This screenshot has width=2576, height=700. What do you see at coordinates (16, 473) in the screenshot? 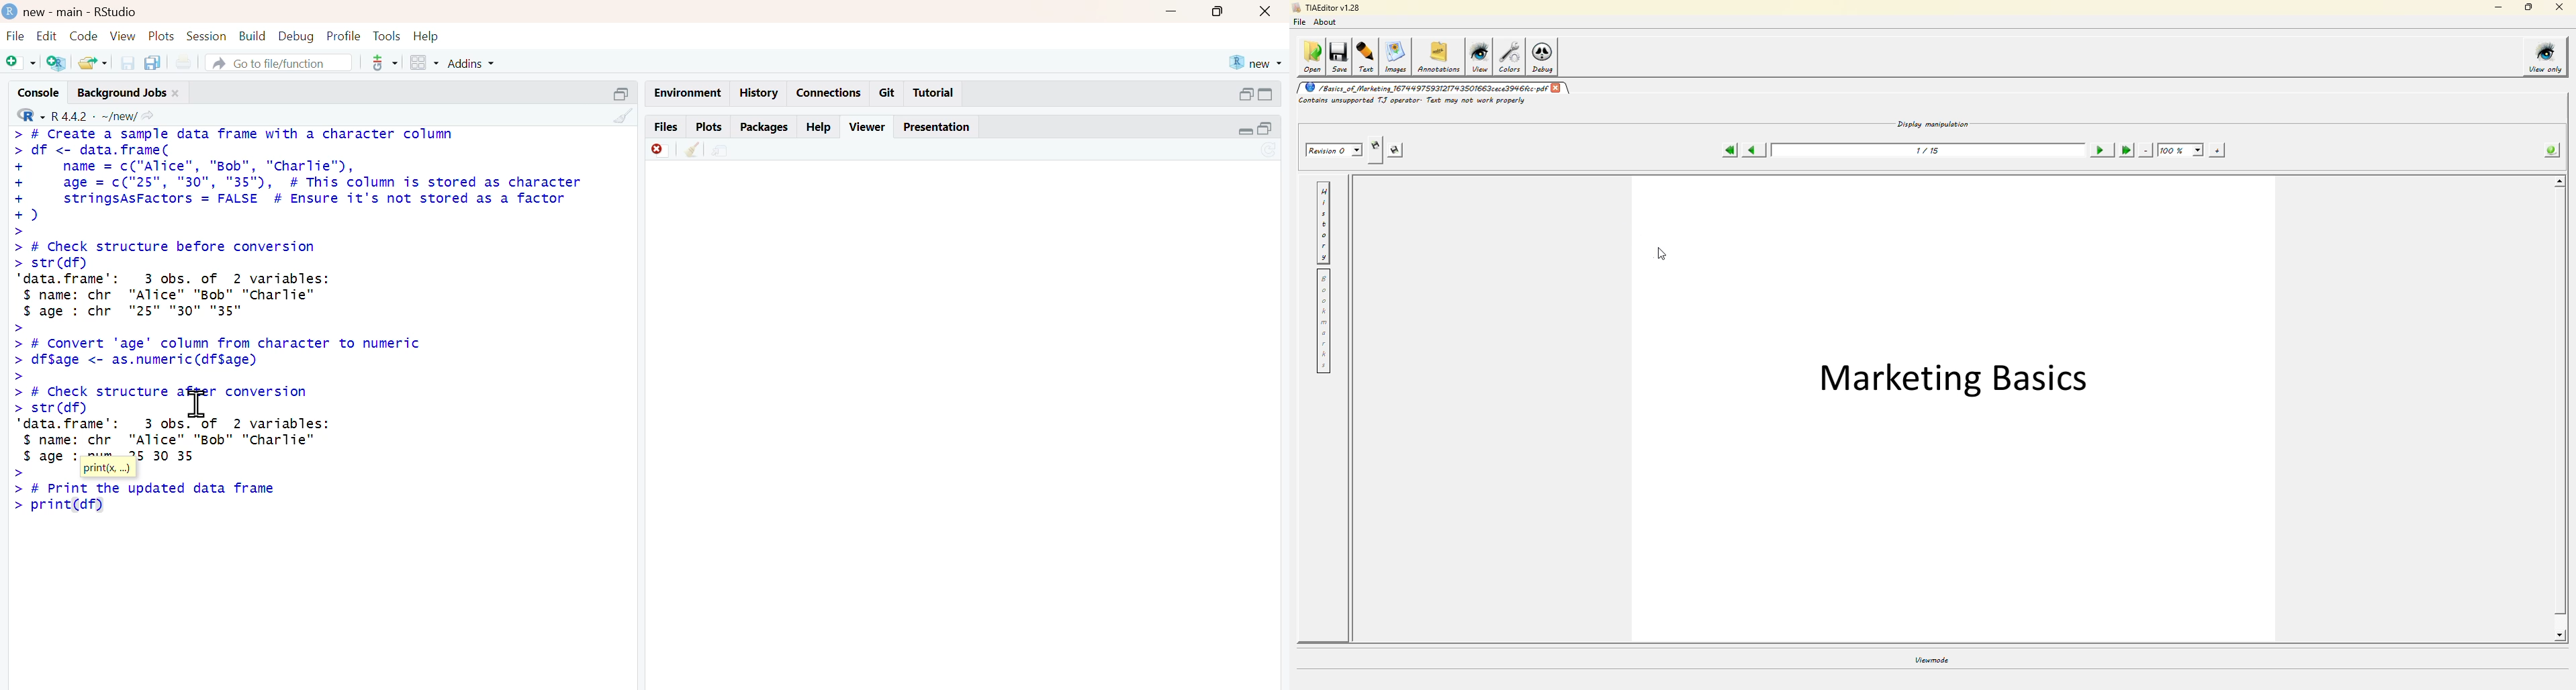
I see `>` at bounding box center [16, 473].